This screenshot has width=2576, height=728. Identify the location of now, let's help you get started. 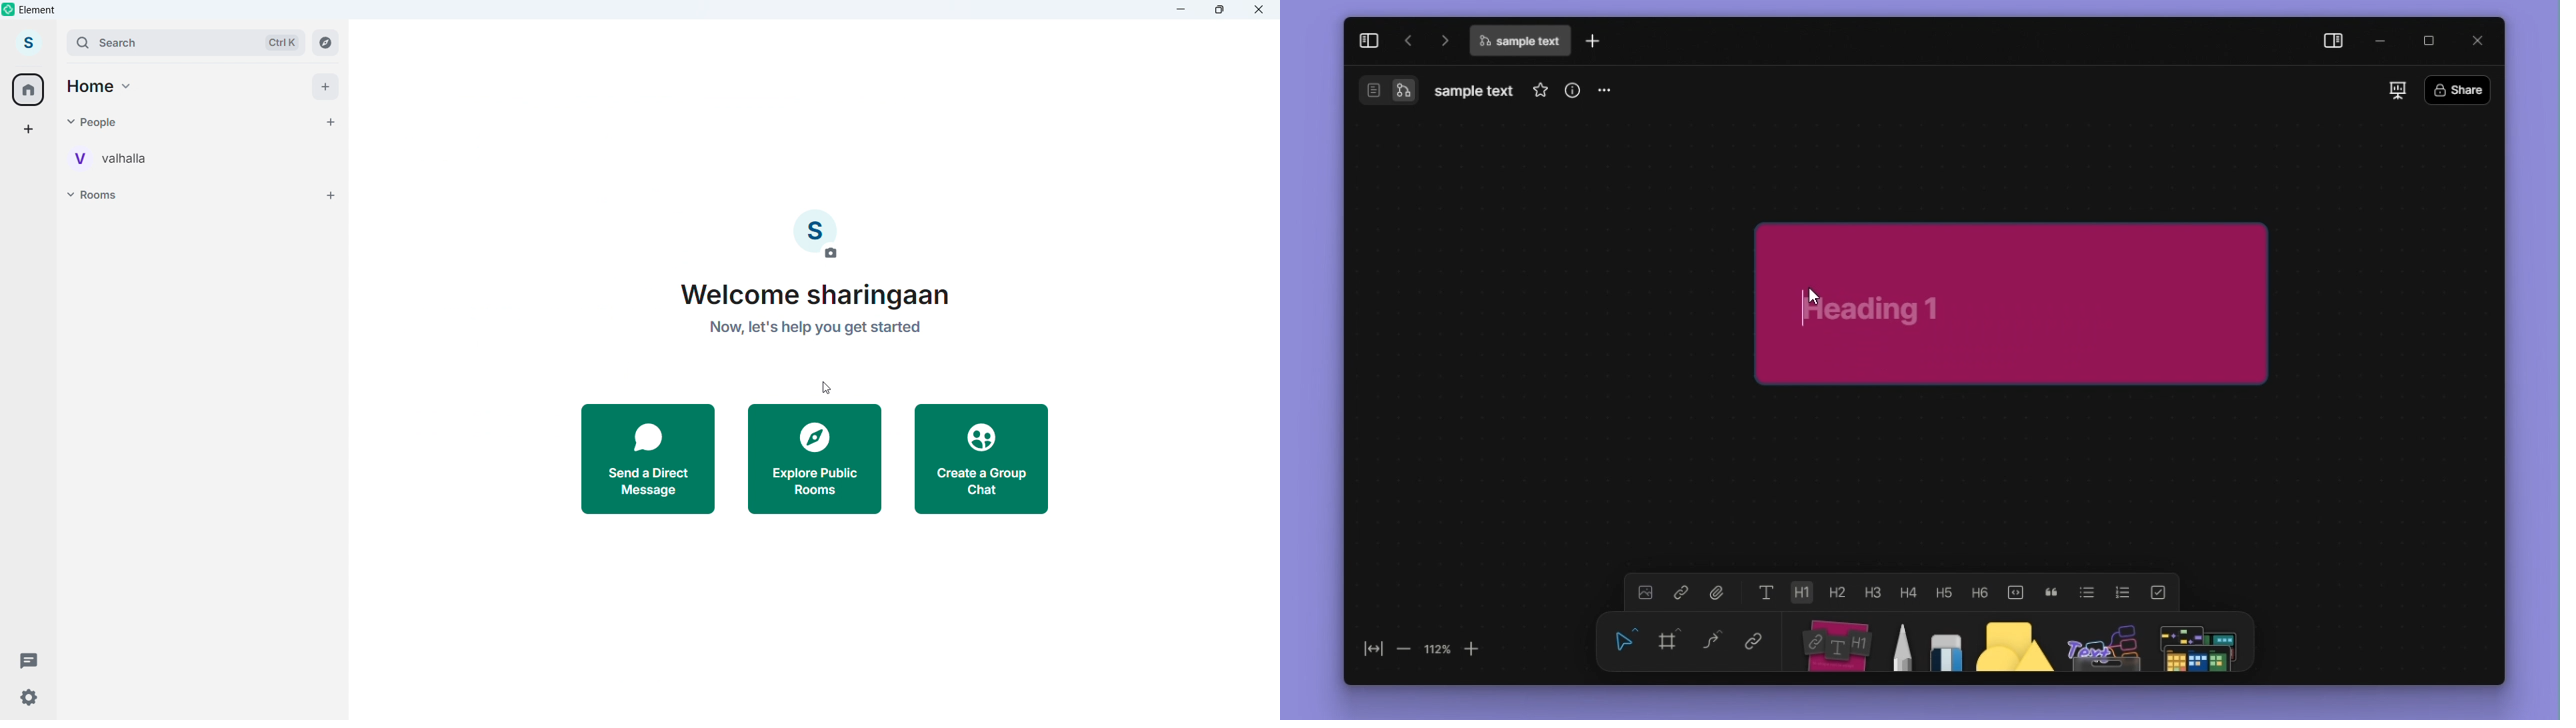
(815, 333).